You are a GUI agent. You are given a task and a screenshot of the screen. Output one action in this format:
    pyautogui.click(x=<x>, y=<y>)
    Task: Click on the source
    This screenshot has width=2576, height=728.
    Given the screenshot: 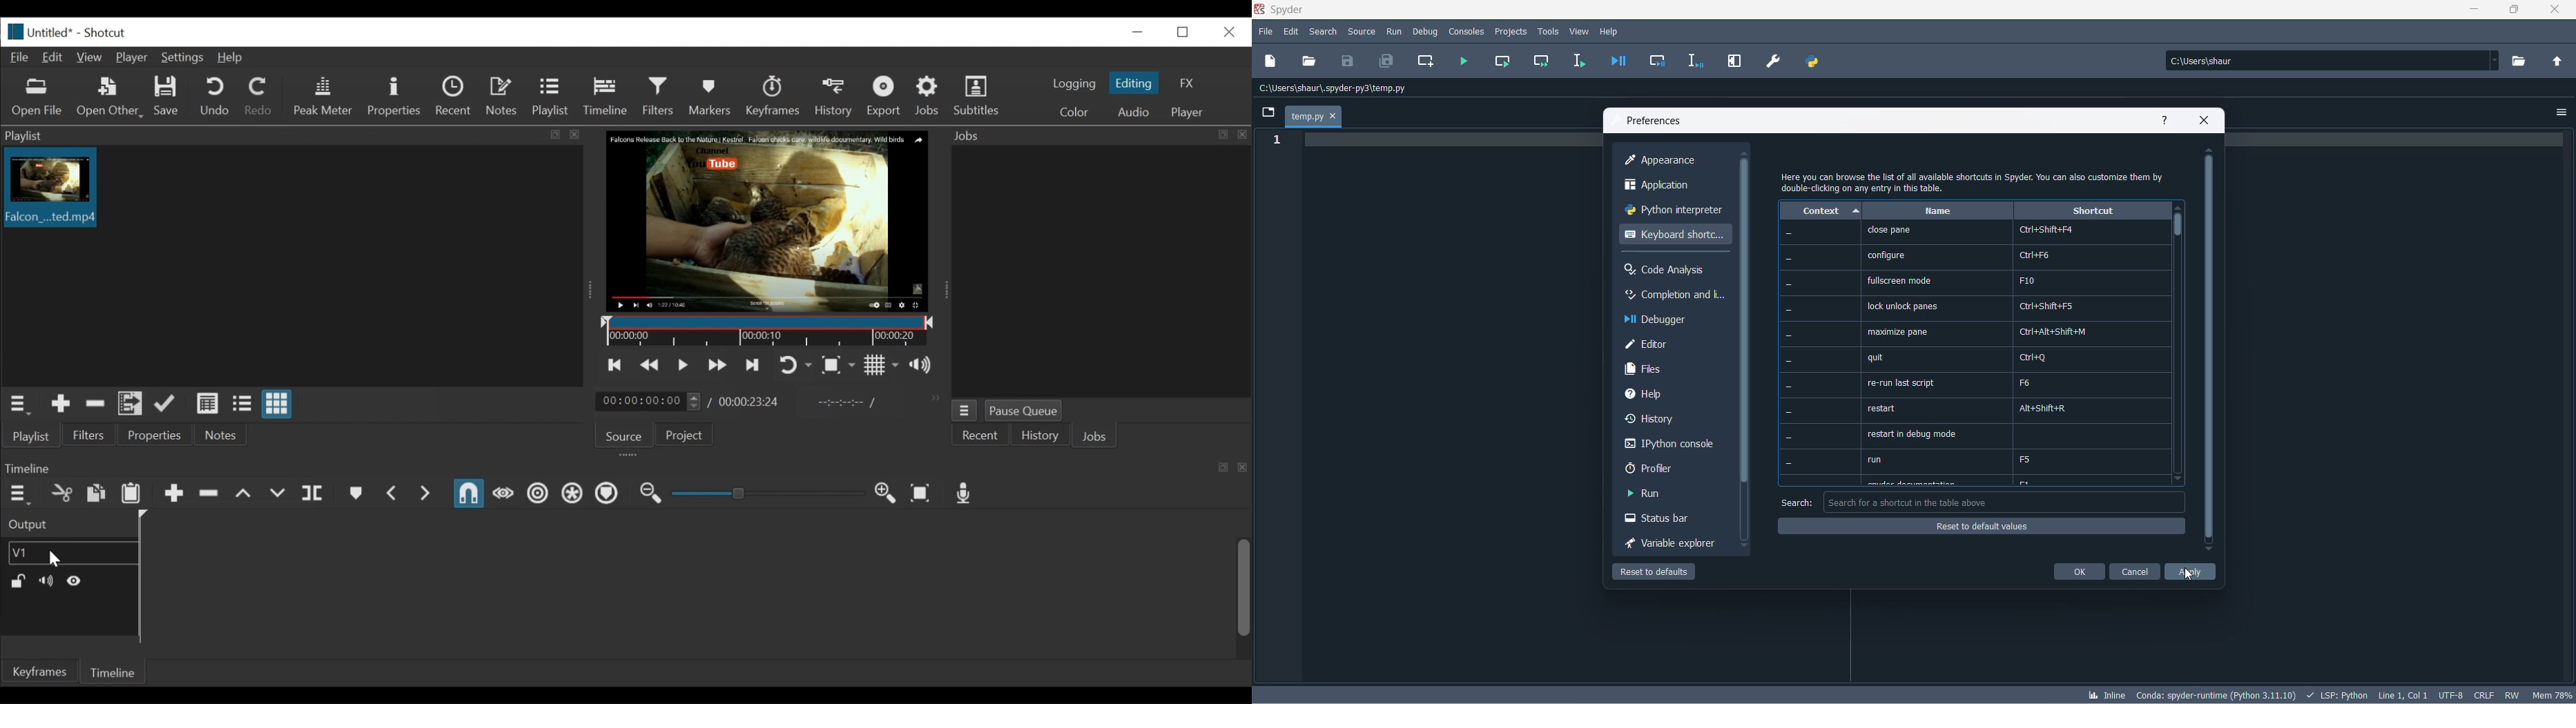 What is the action you would take?
    pyautogui.click(x=1362, y=33)
    